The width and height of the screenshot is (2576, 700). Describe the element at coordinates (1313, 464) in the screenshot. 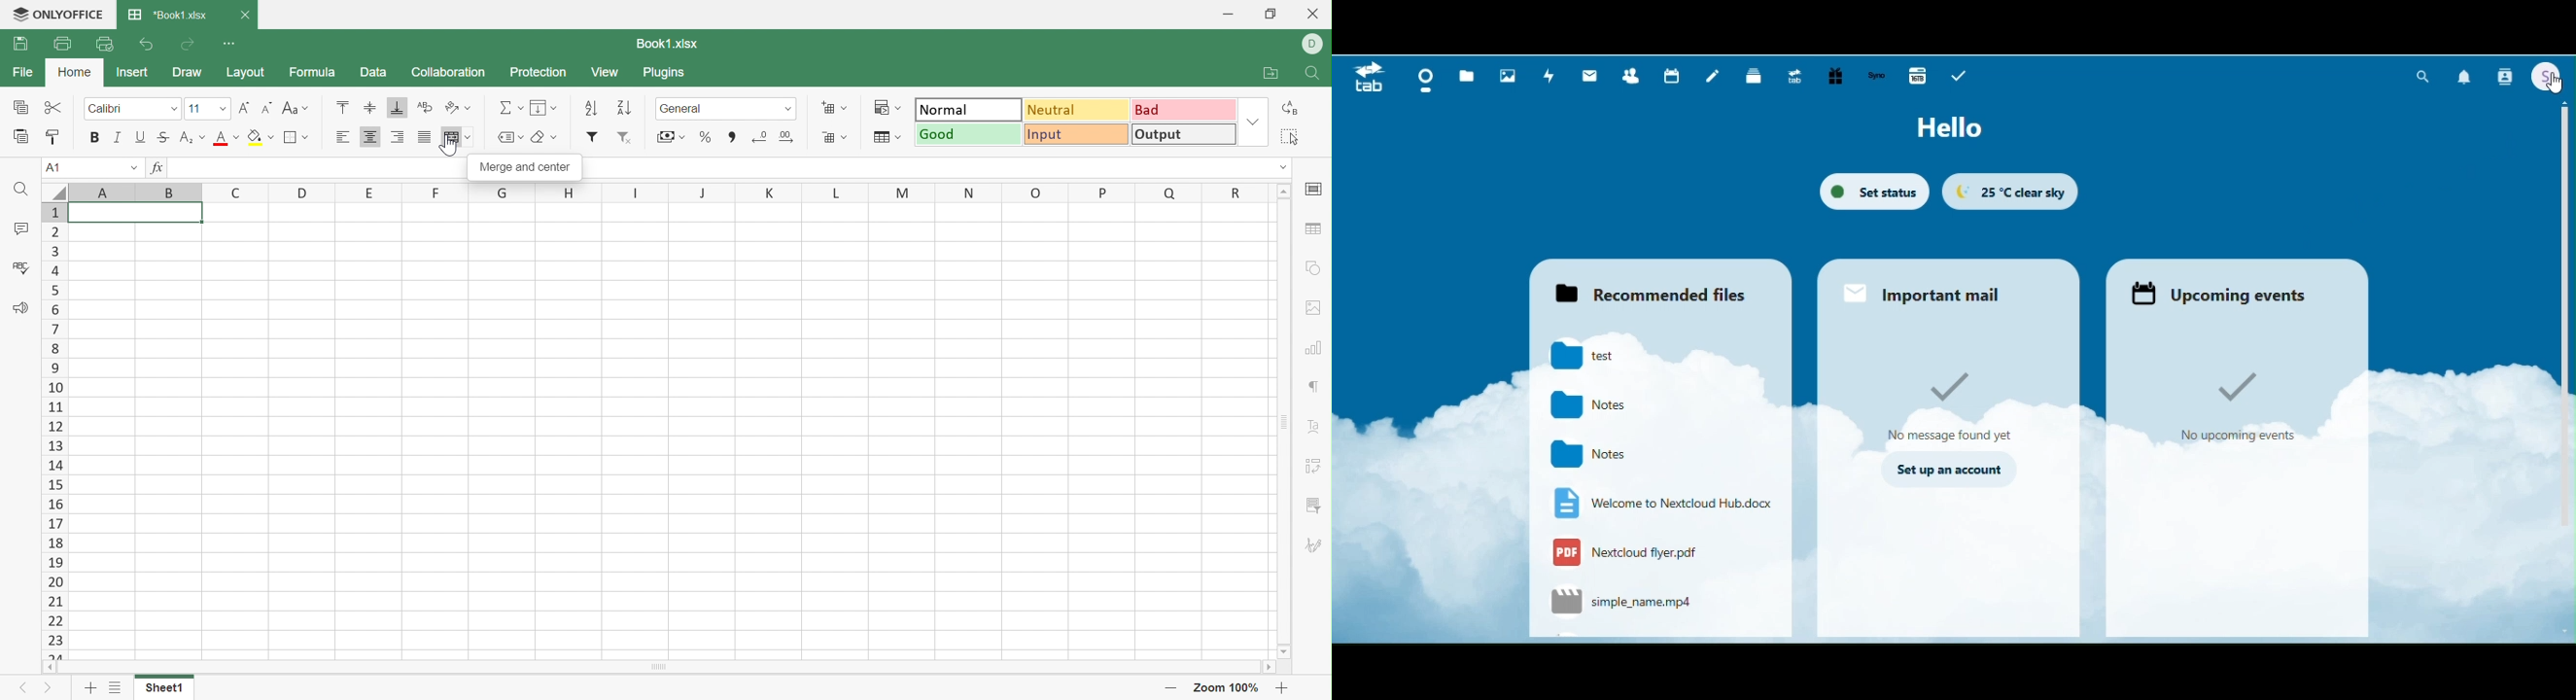

I see `Pivot Table settings` at that location.